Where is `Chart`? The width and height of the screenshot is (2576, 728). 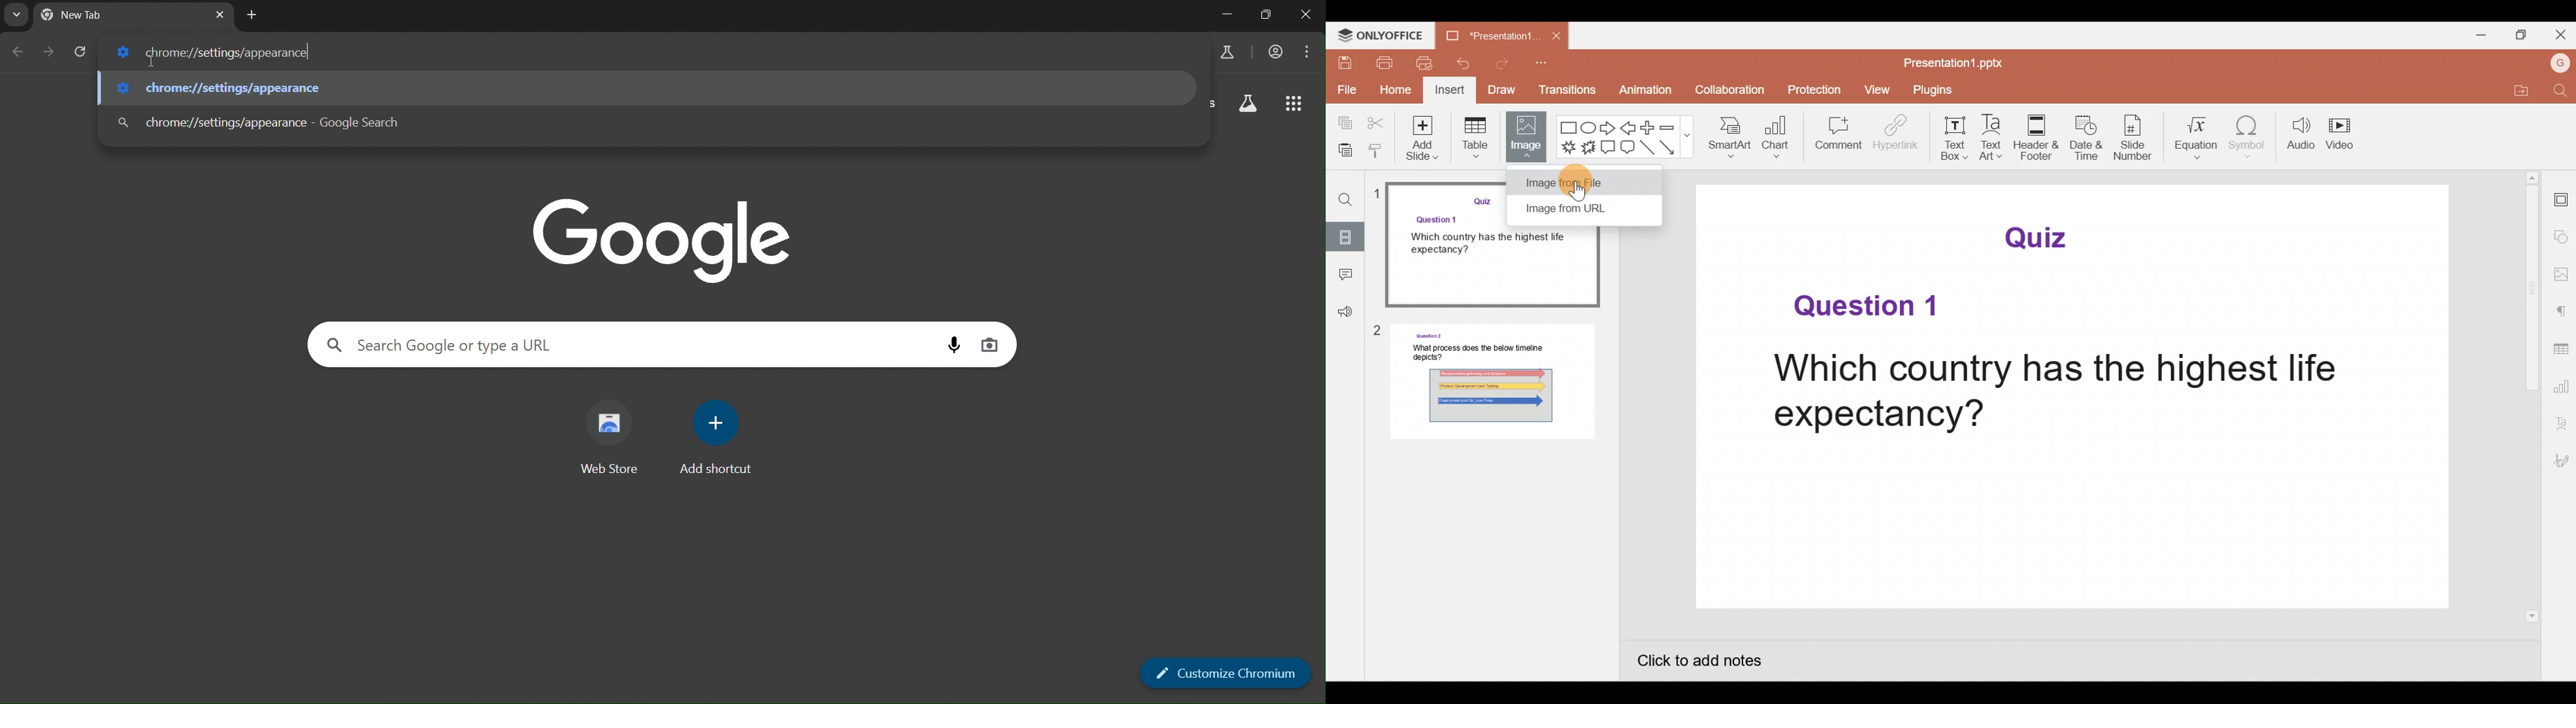
Chart is located at coordinates (1778, 139).